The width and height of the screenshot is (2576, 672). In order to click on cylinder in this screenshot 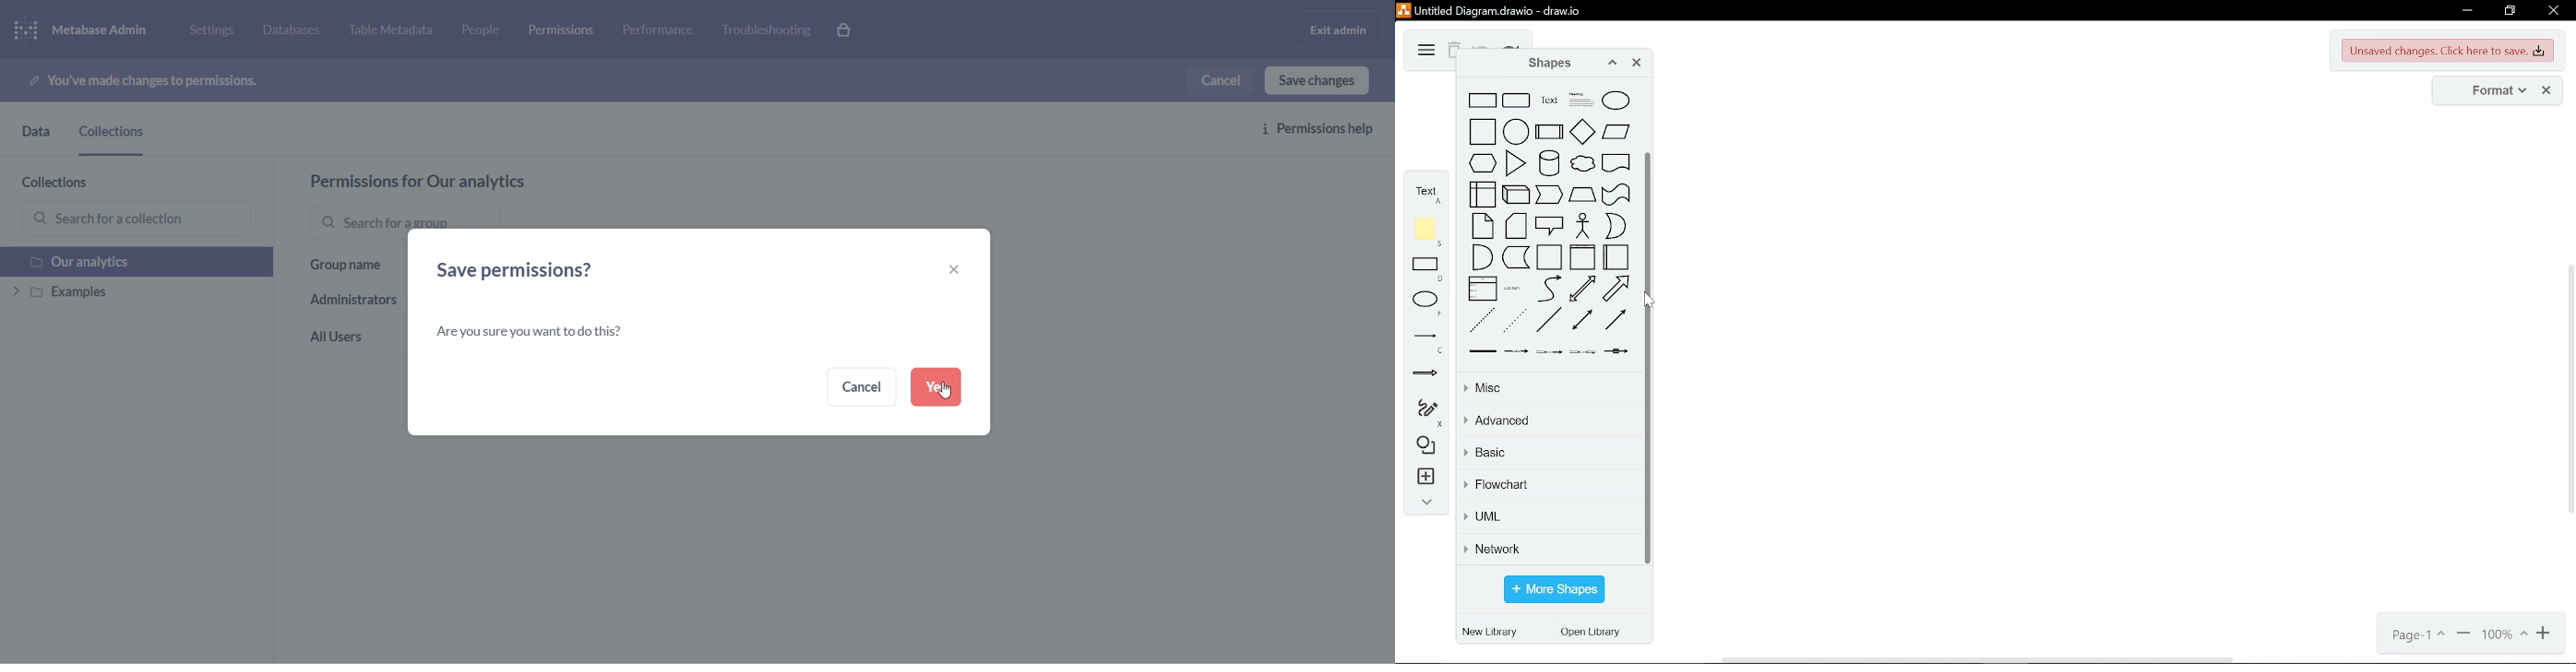, I will do `click(1549, 162)`.